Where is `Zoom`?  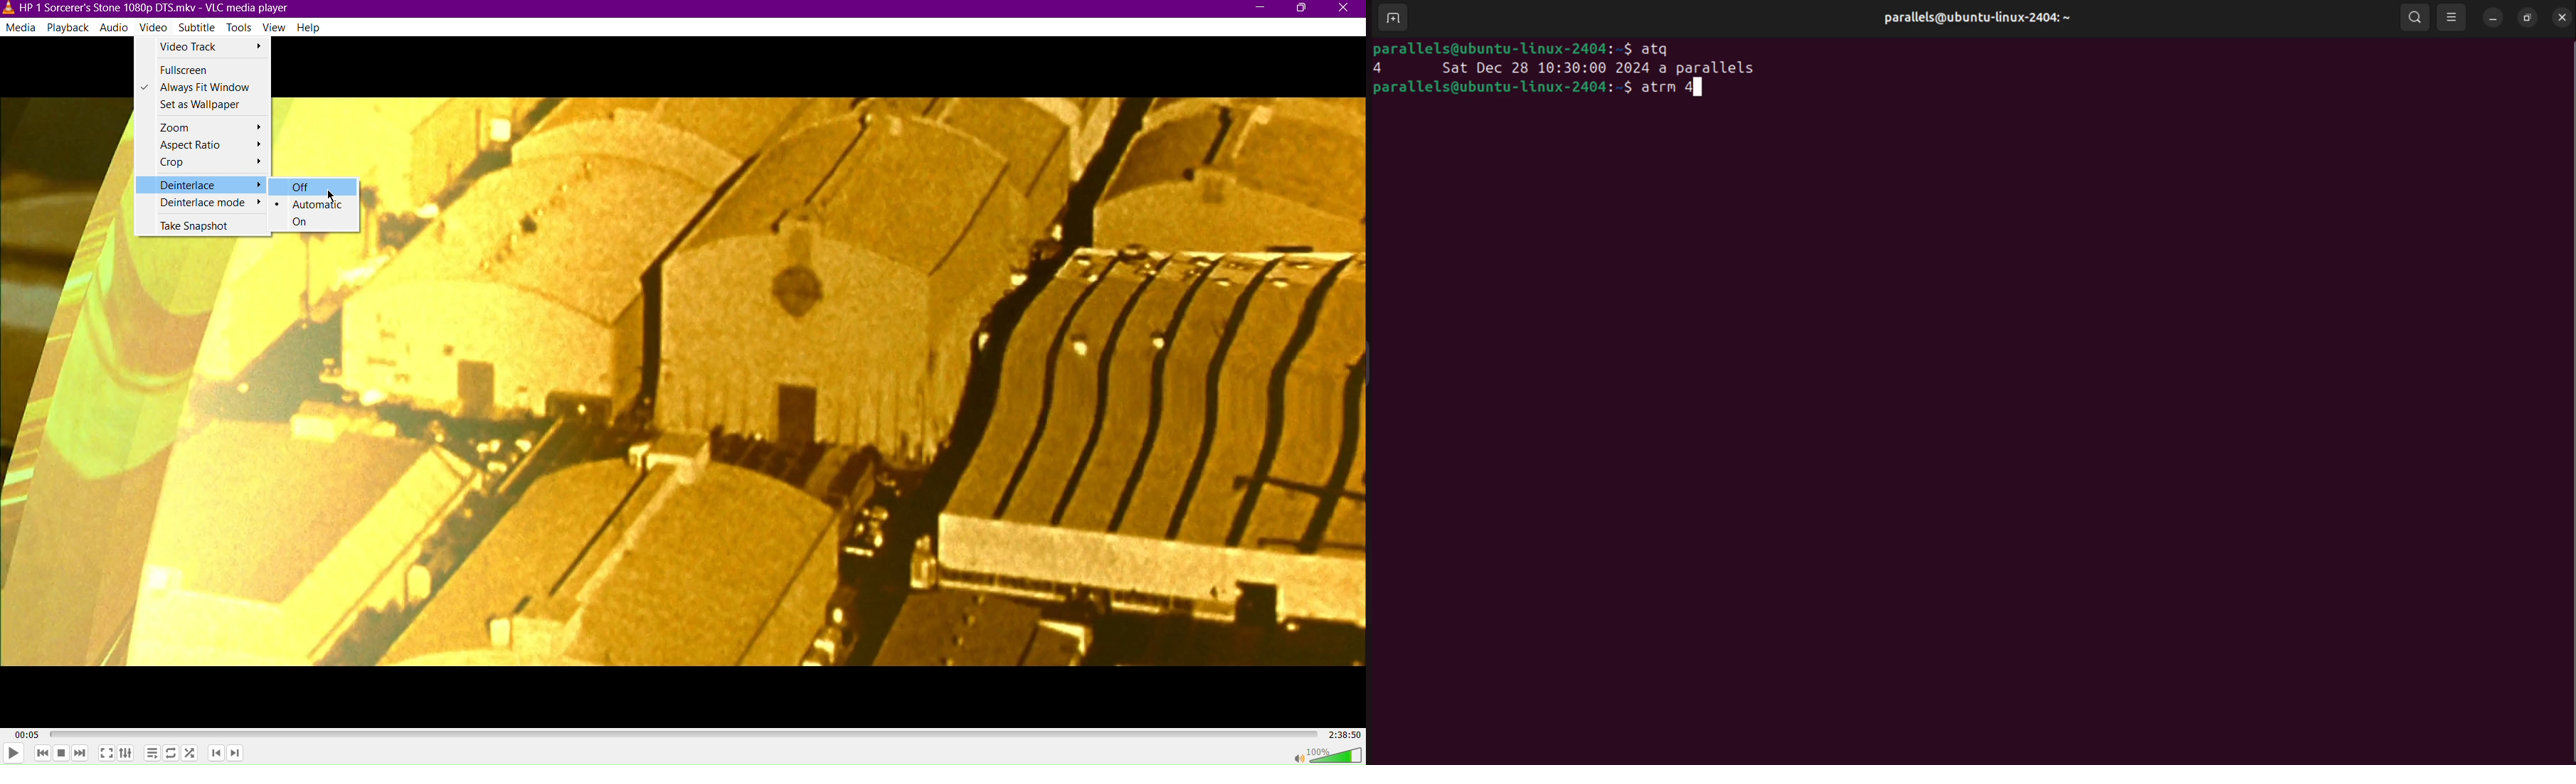
Zoom is located at coordinates (203, 126).